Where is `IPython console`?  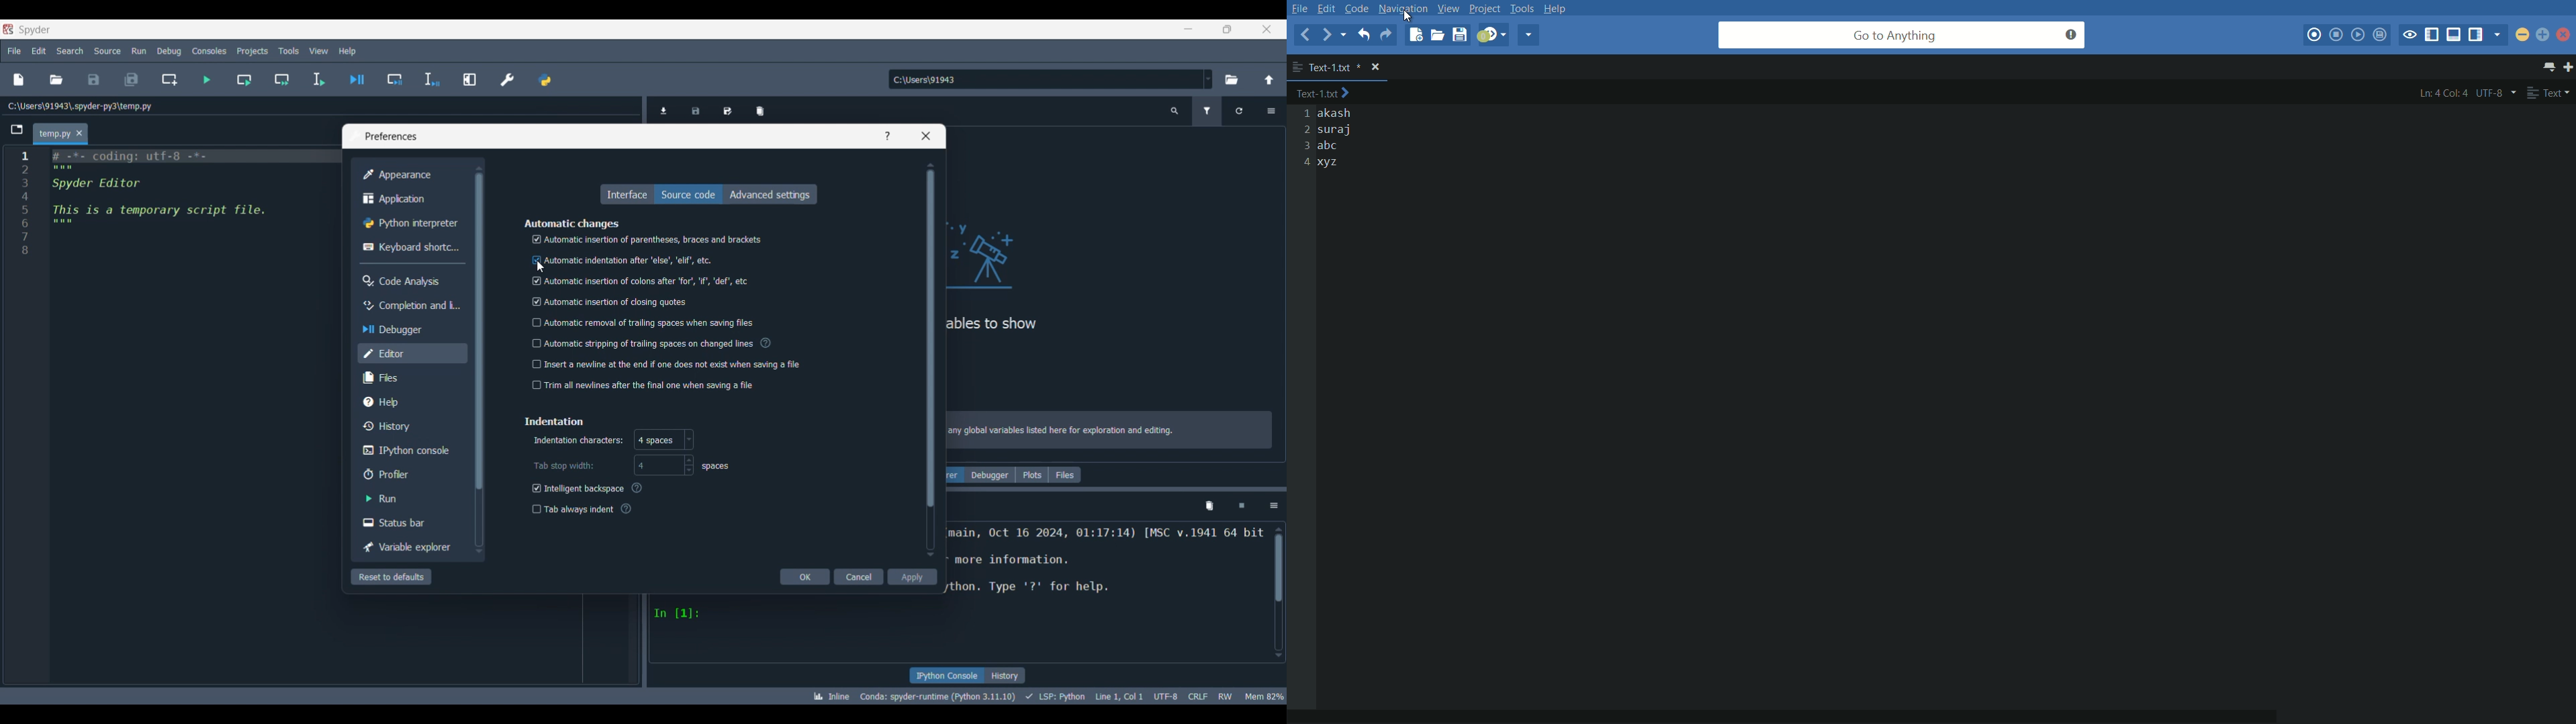
IPython console is located at coordinates (947, 676).